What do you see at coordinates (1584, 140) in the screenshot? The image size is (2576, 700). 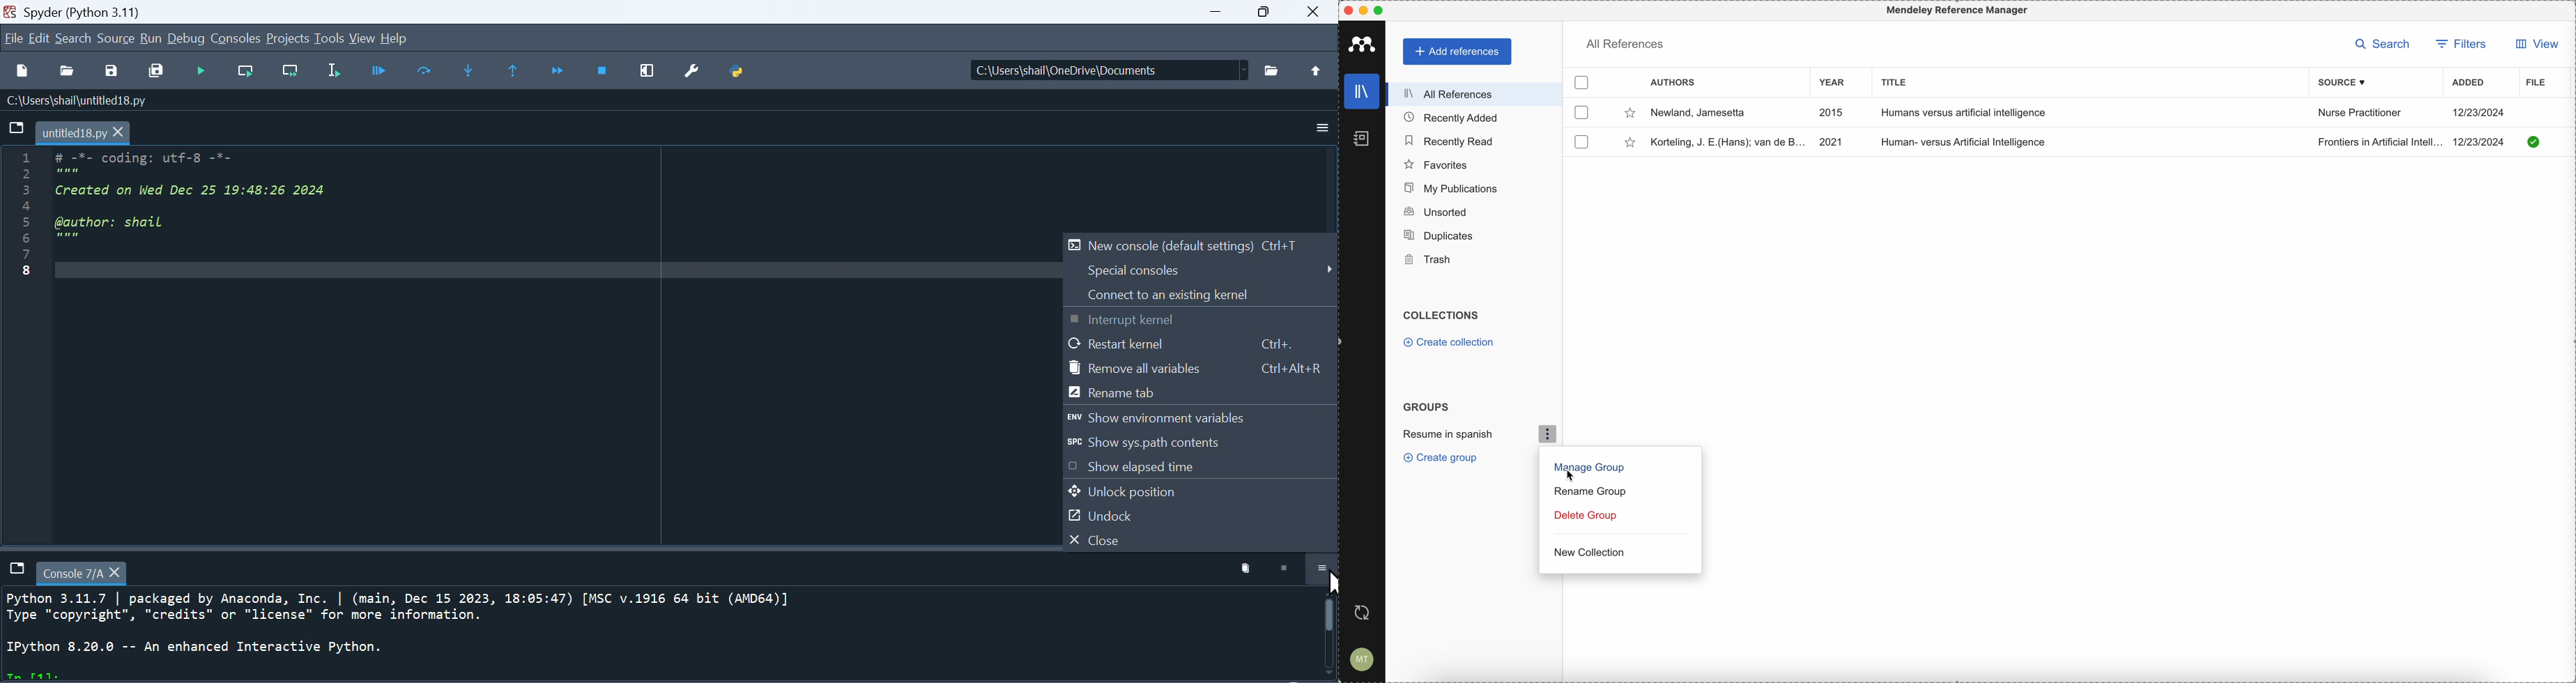 I see `checkbox` at bounding box center [1584, 140].